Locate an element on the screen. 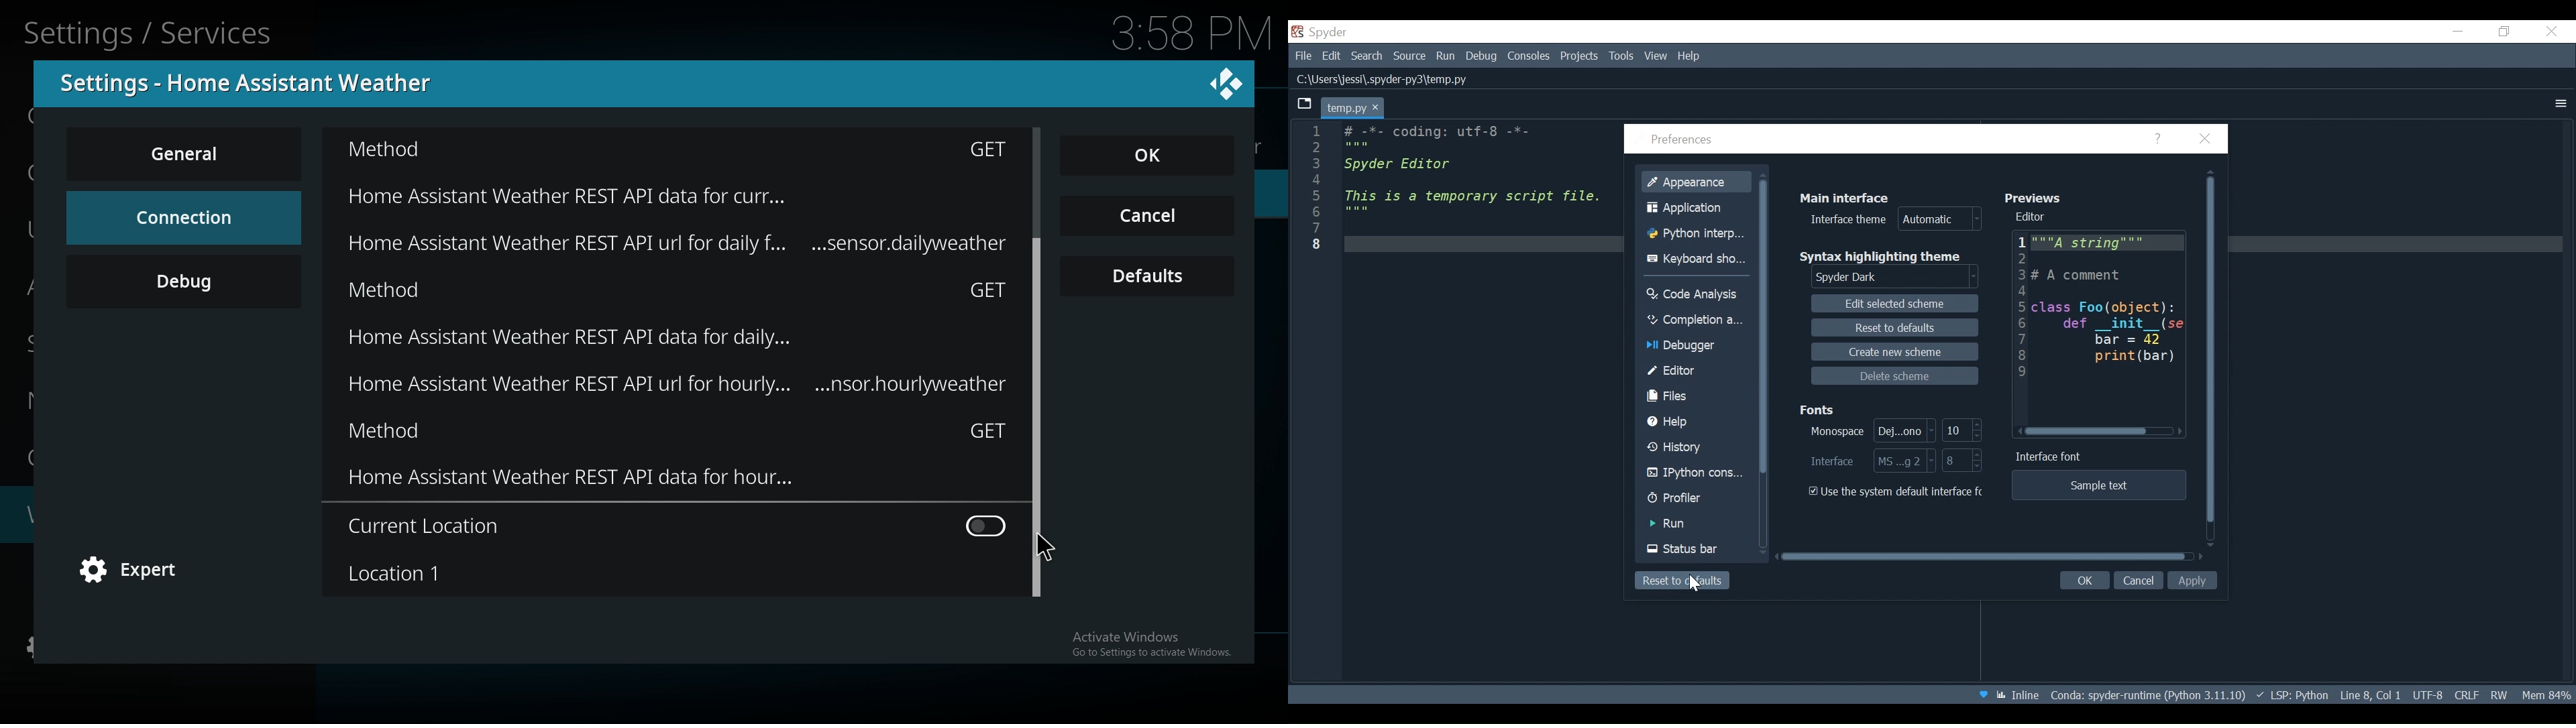 The height and width of the screenshot is (728, 2576). Monospace Font Size is located at coordinates (1961, 429).